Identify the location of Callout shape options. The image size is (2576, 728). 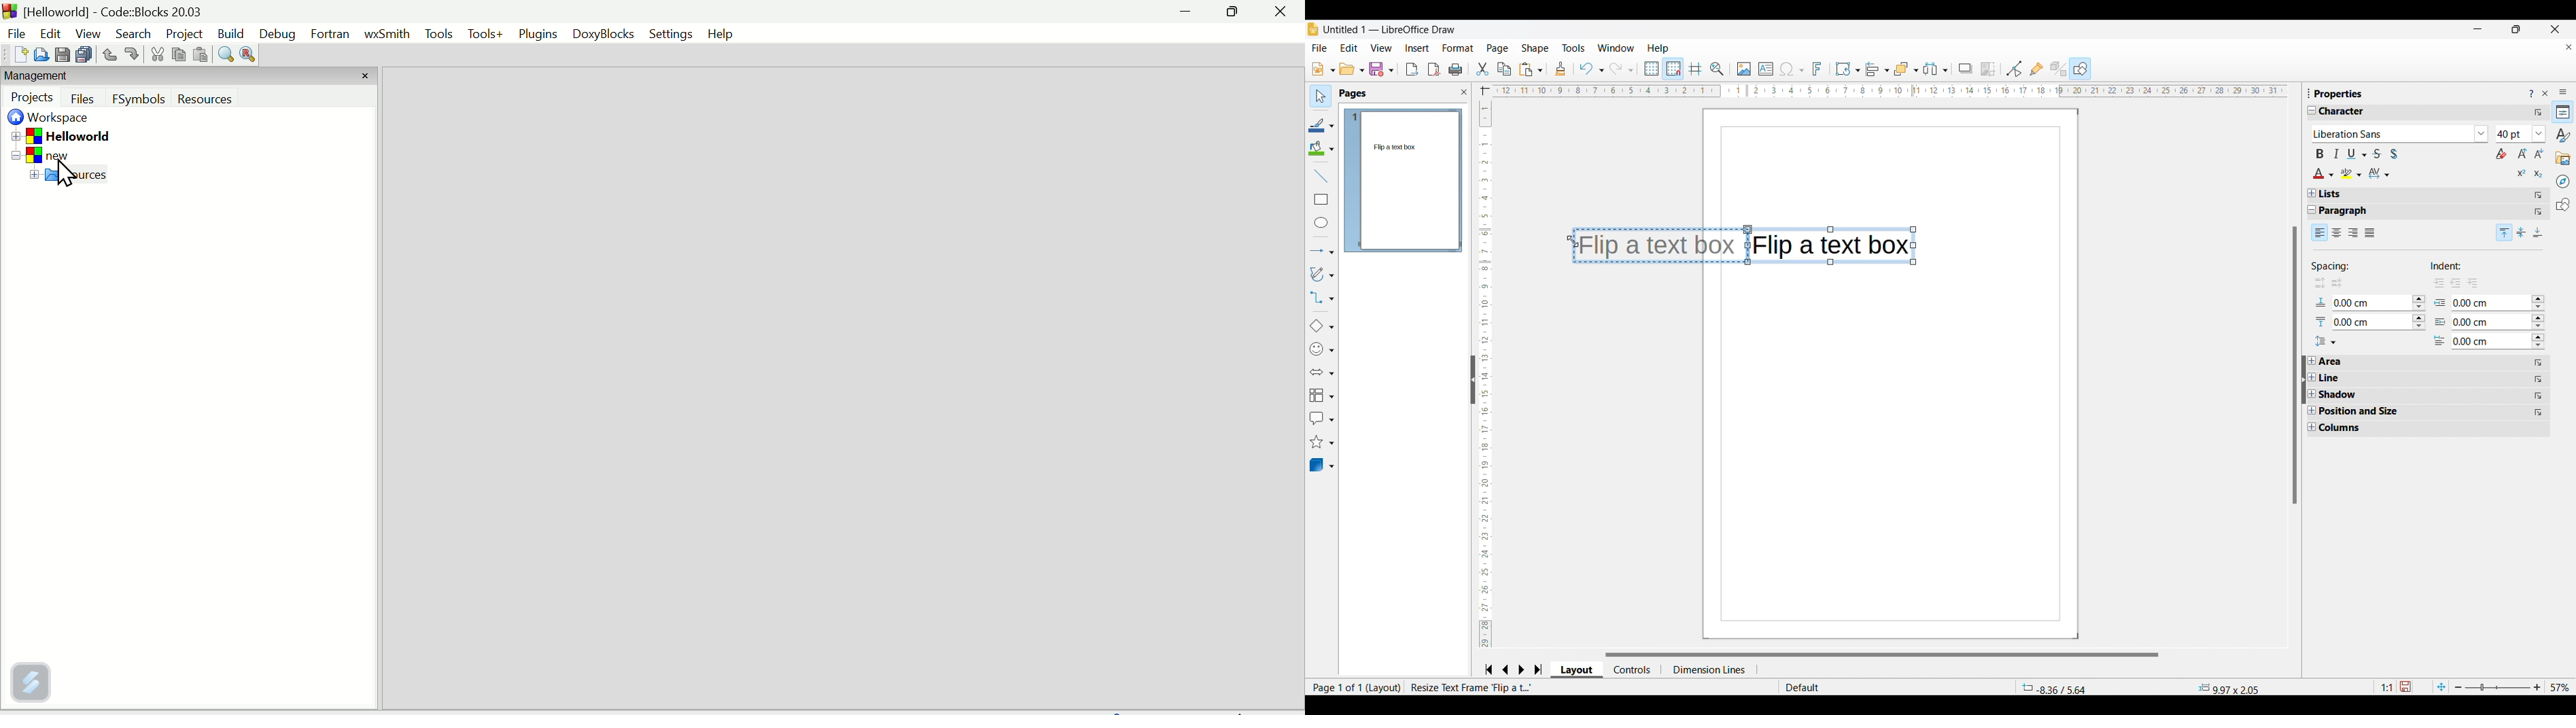
(1322, 418).